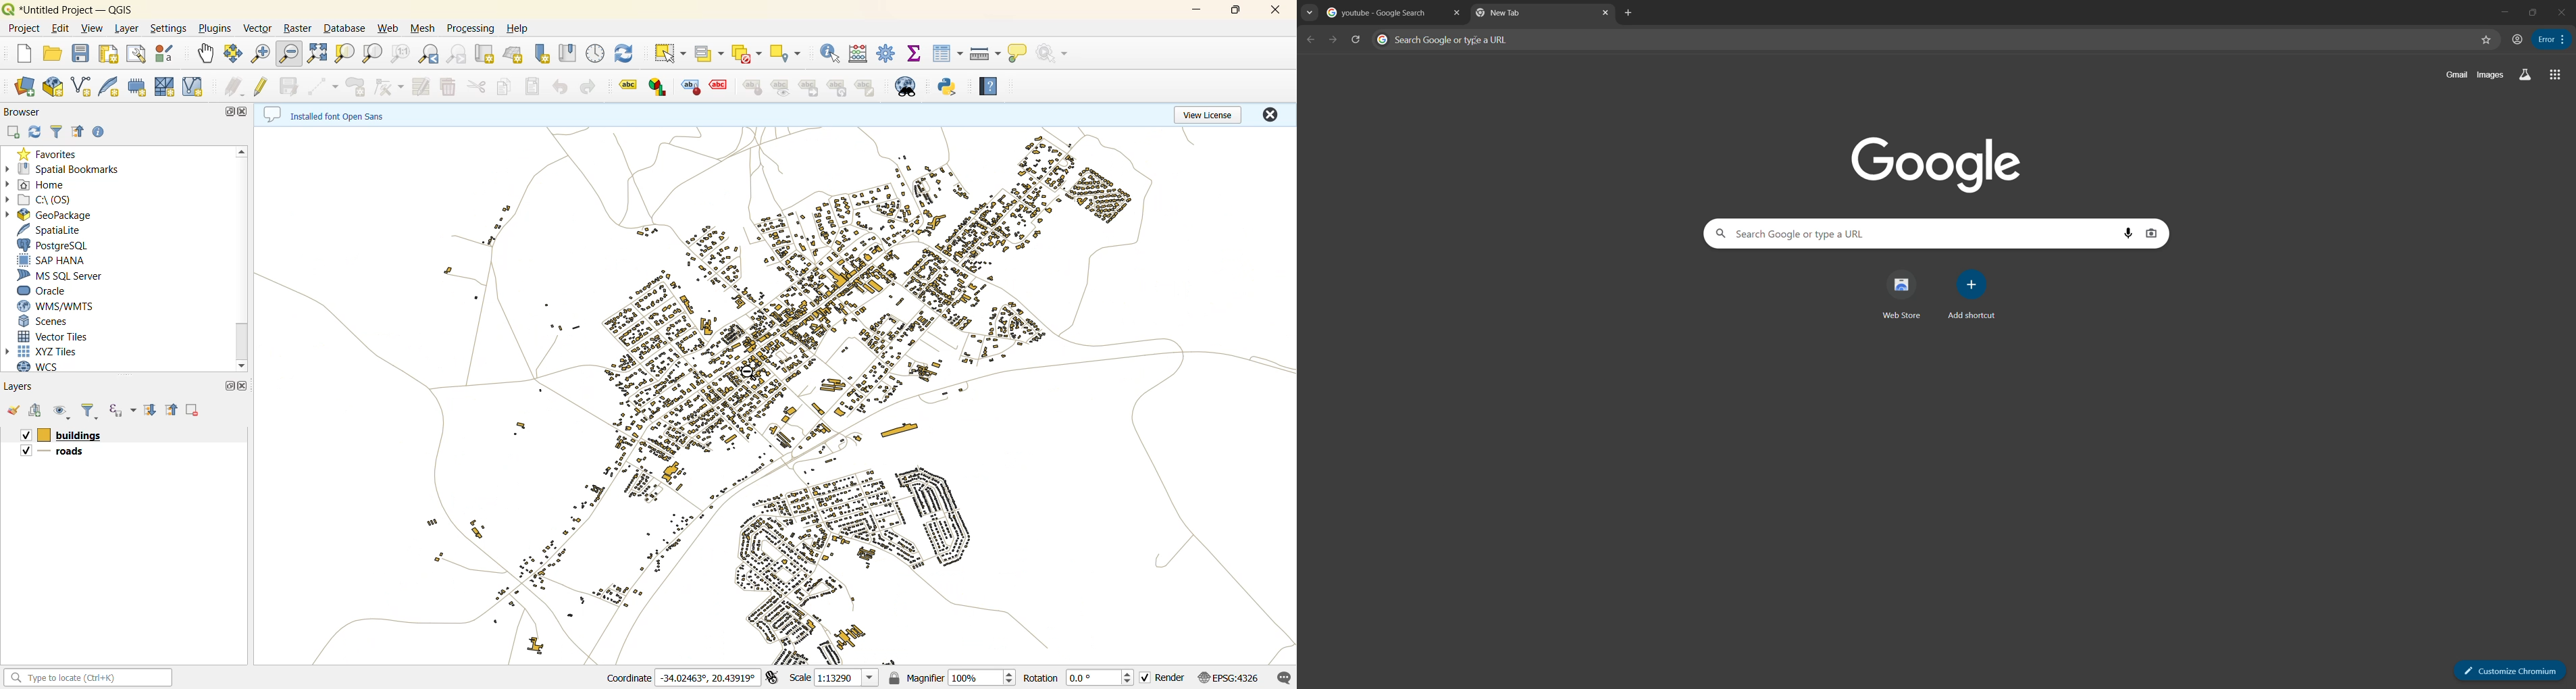  What do you see at coordinates (858, 53) in the screenshot?
I see `calculator` at bounding box center [858, 53].